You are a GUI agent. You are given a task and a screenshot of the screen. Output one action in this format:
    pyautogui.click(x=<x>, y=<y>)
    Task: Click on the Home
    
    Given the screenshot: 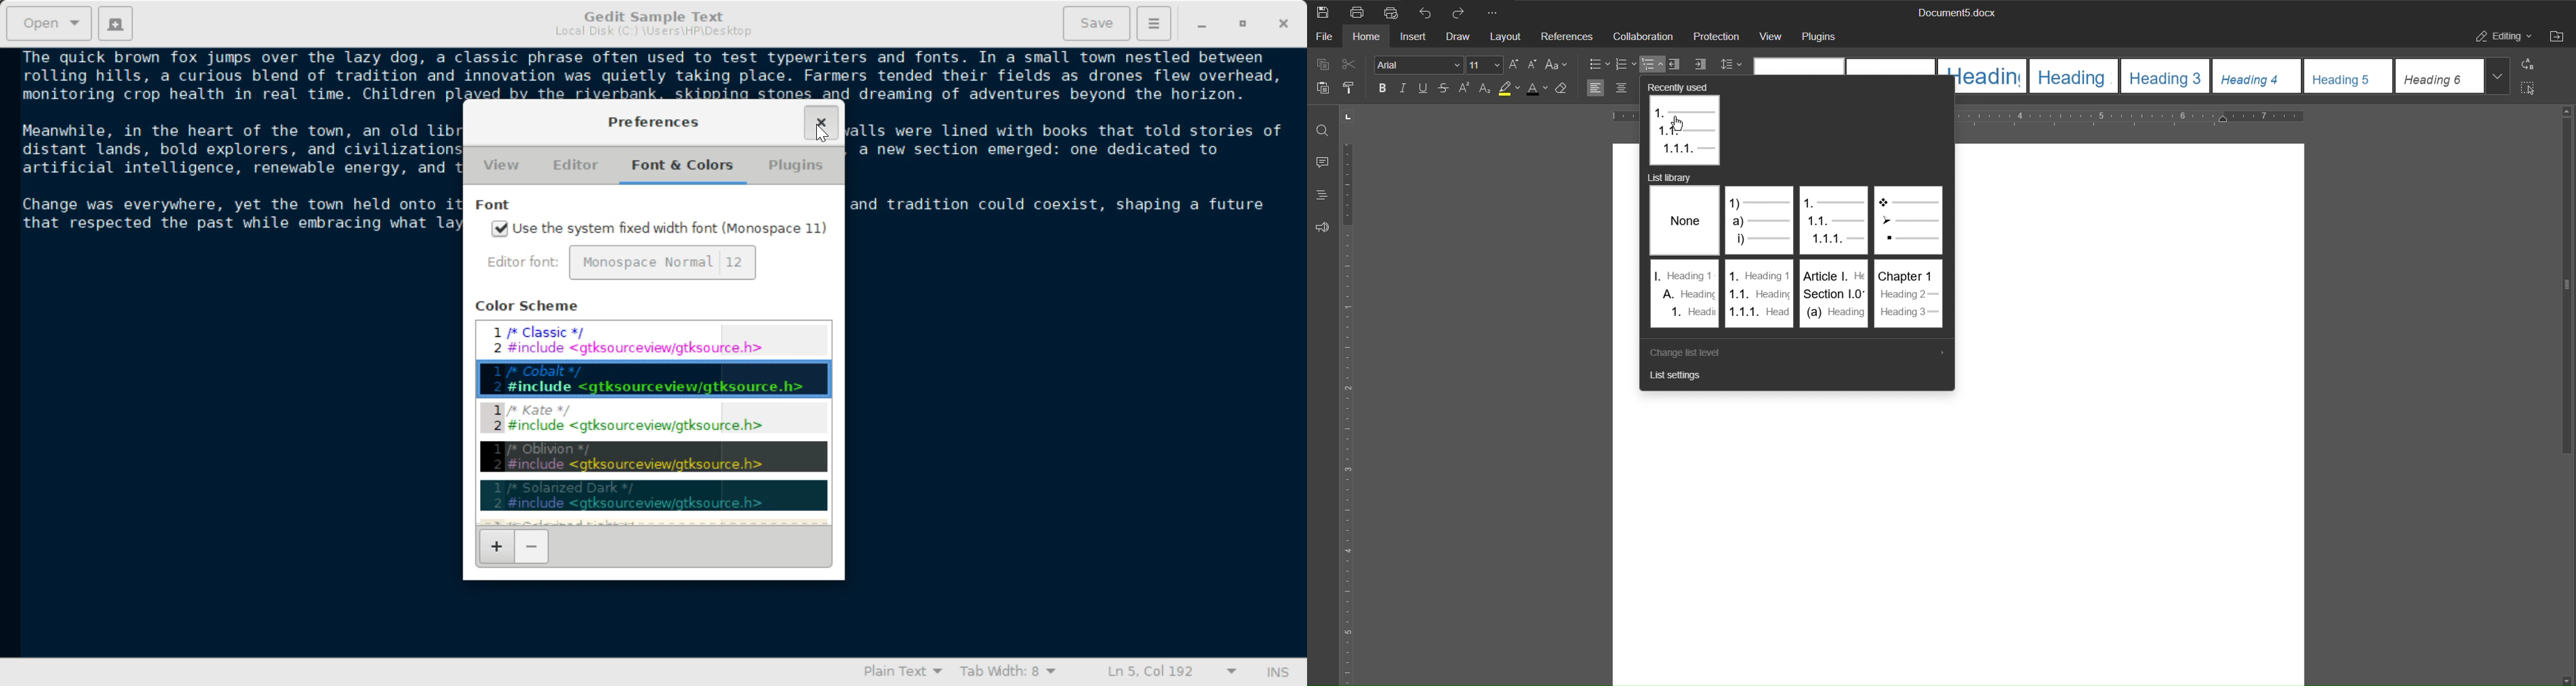 What is the action you would take?
    pyautogui.click(x=1369, y=38)
    